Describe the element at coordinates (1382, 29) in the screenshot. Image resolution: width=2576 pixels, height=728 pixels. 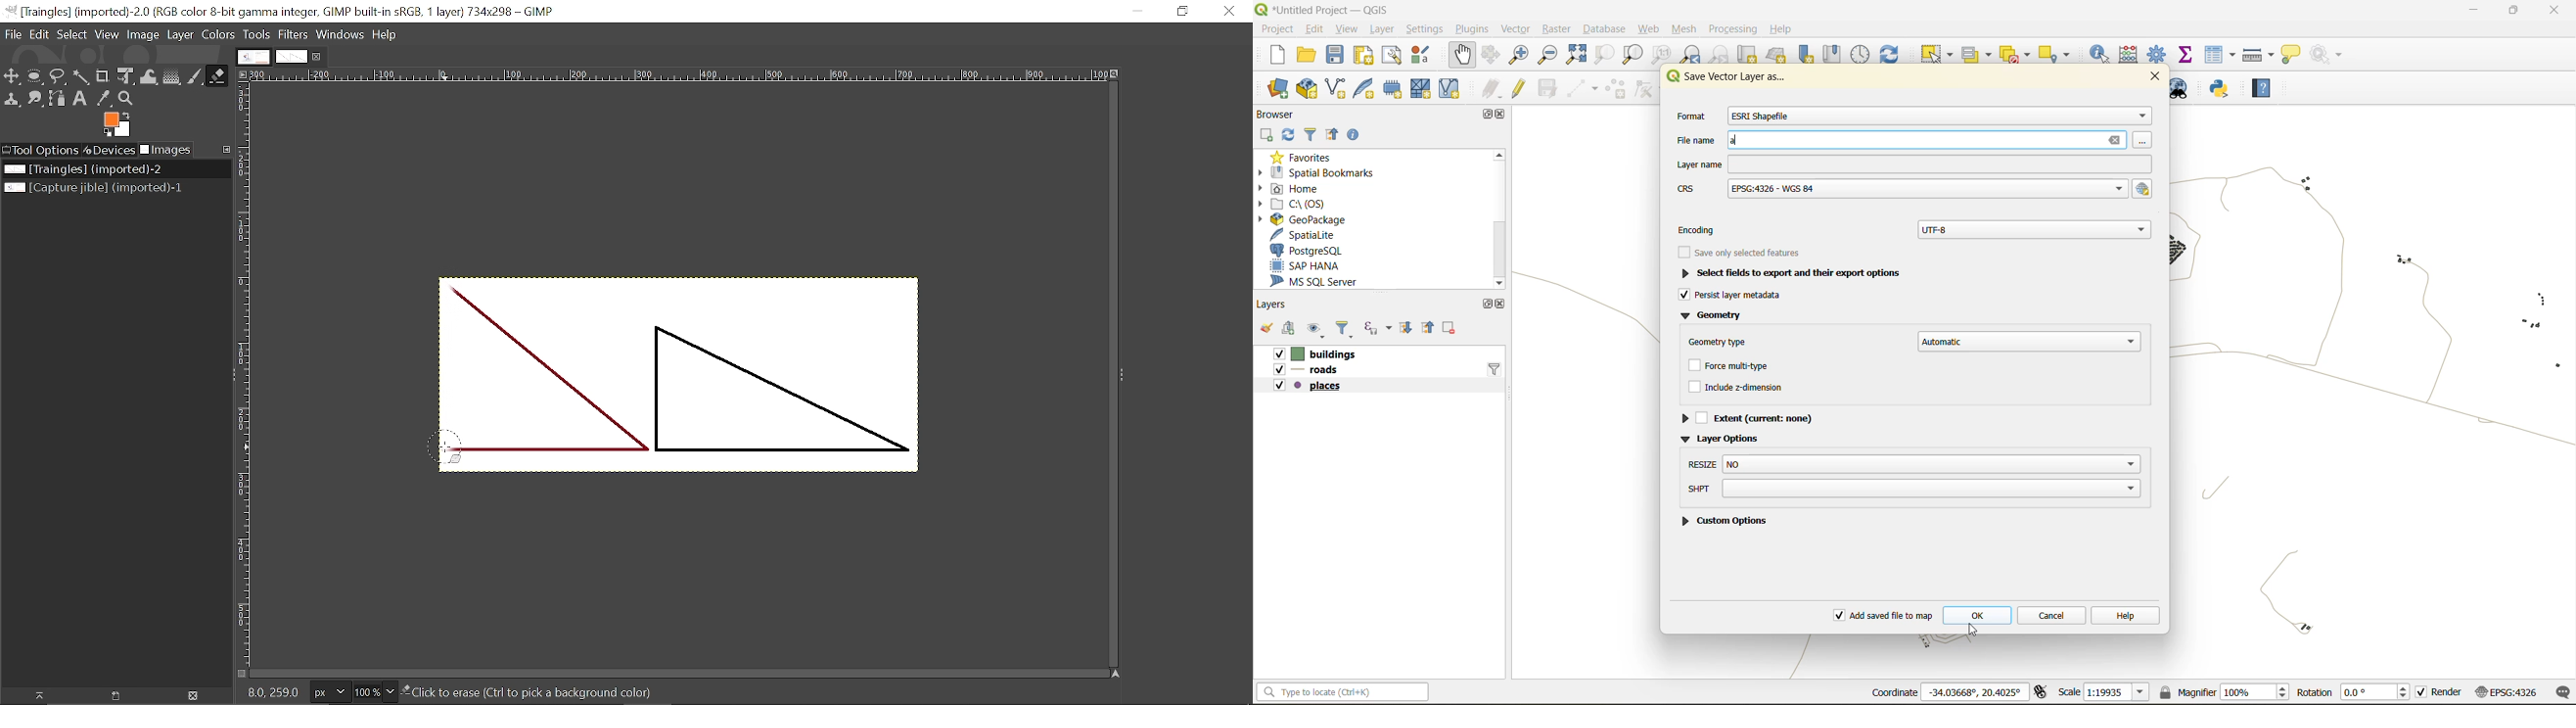
I see `layer` at that location.